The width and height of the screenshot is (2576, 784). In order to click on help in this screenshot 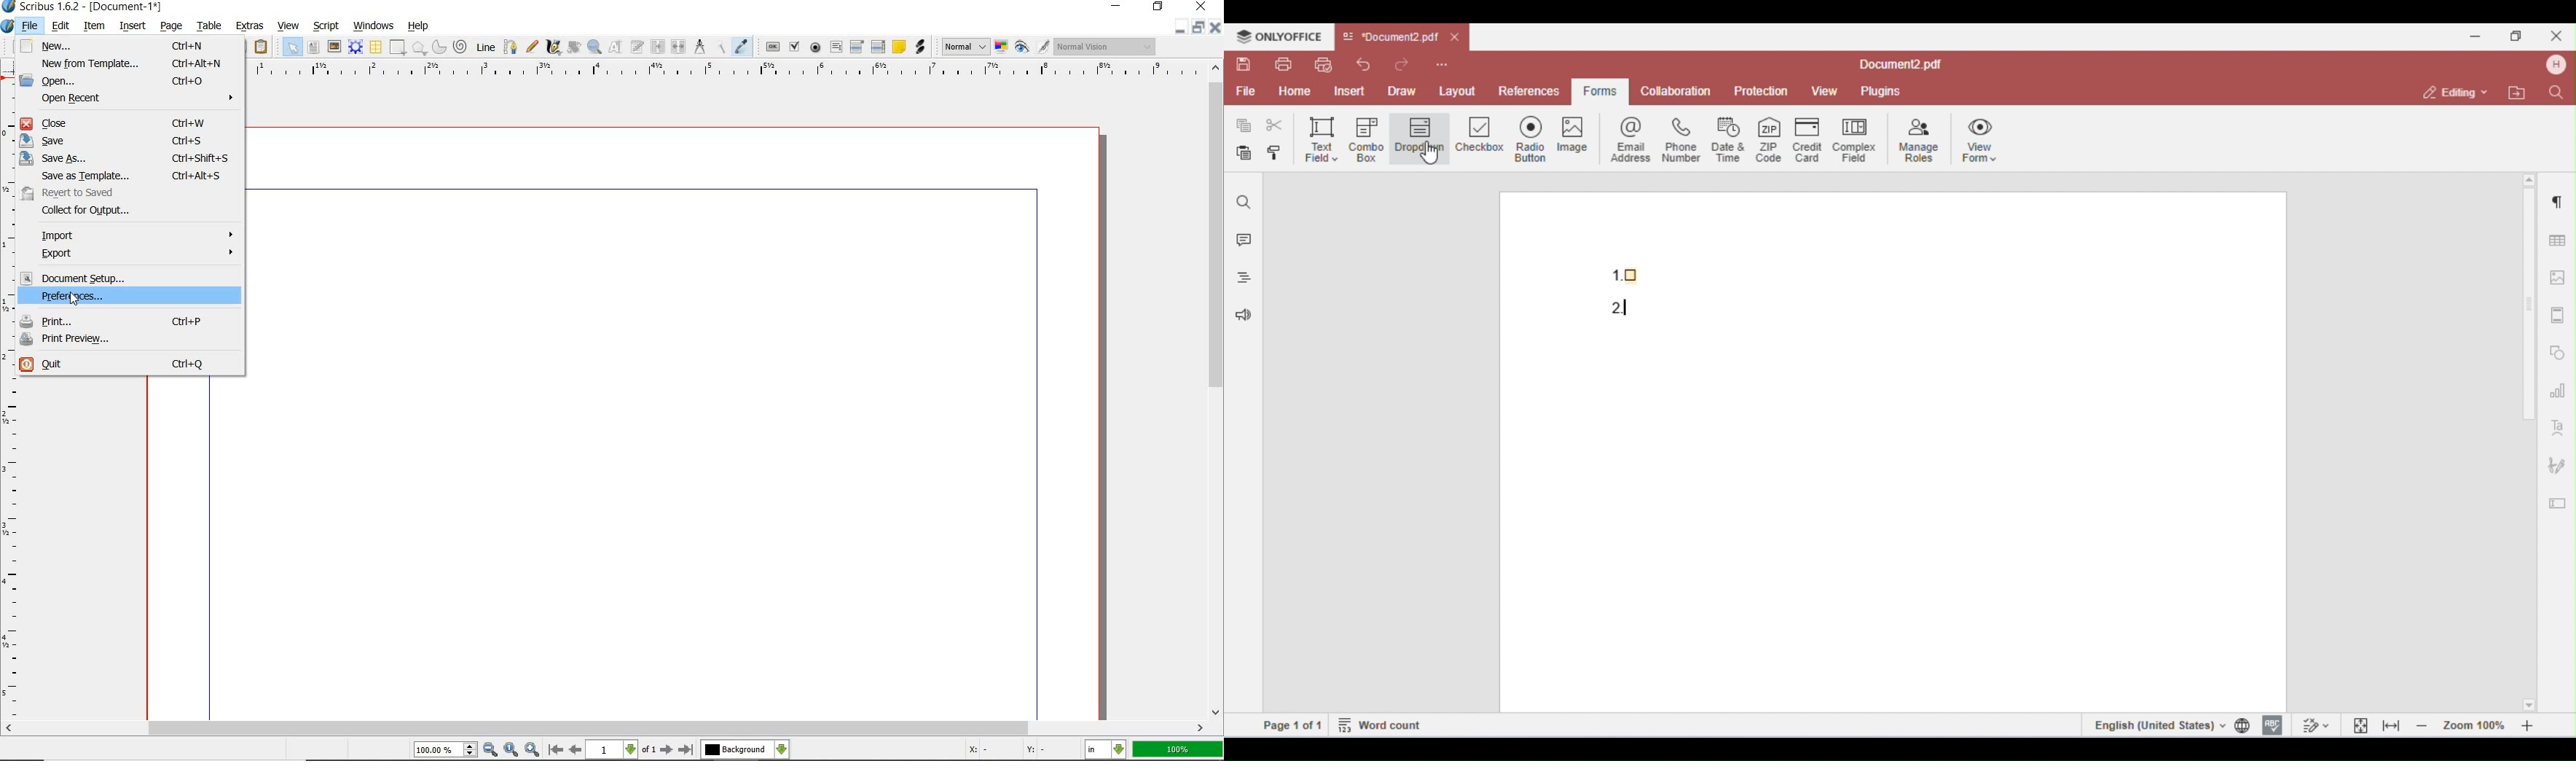, I will do `click(419, 27)`.